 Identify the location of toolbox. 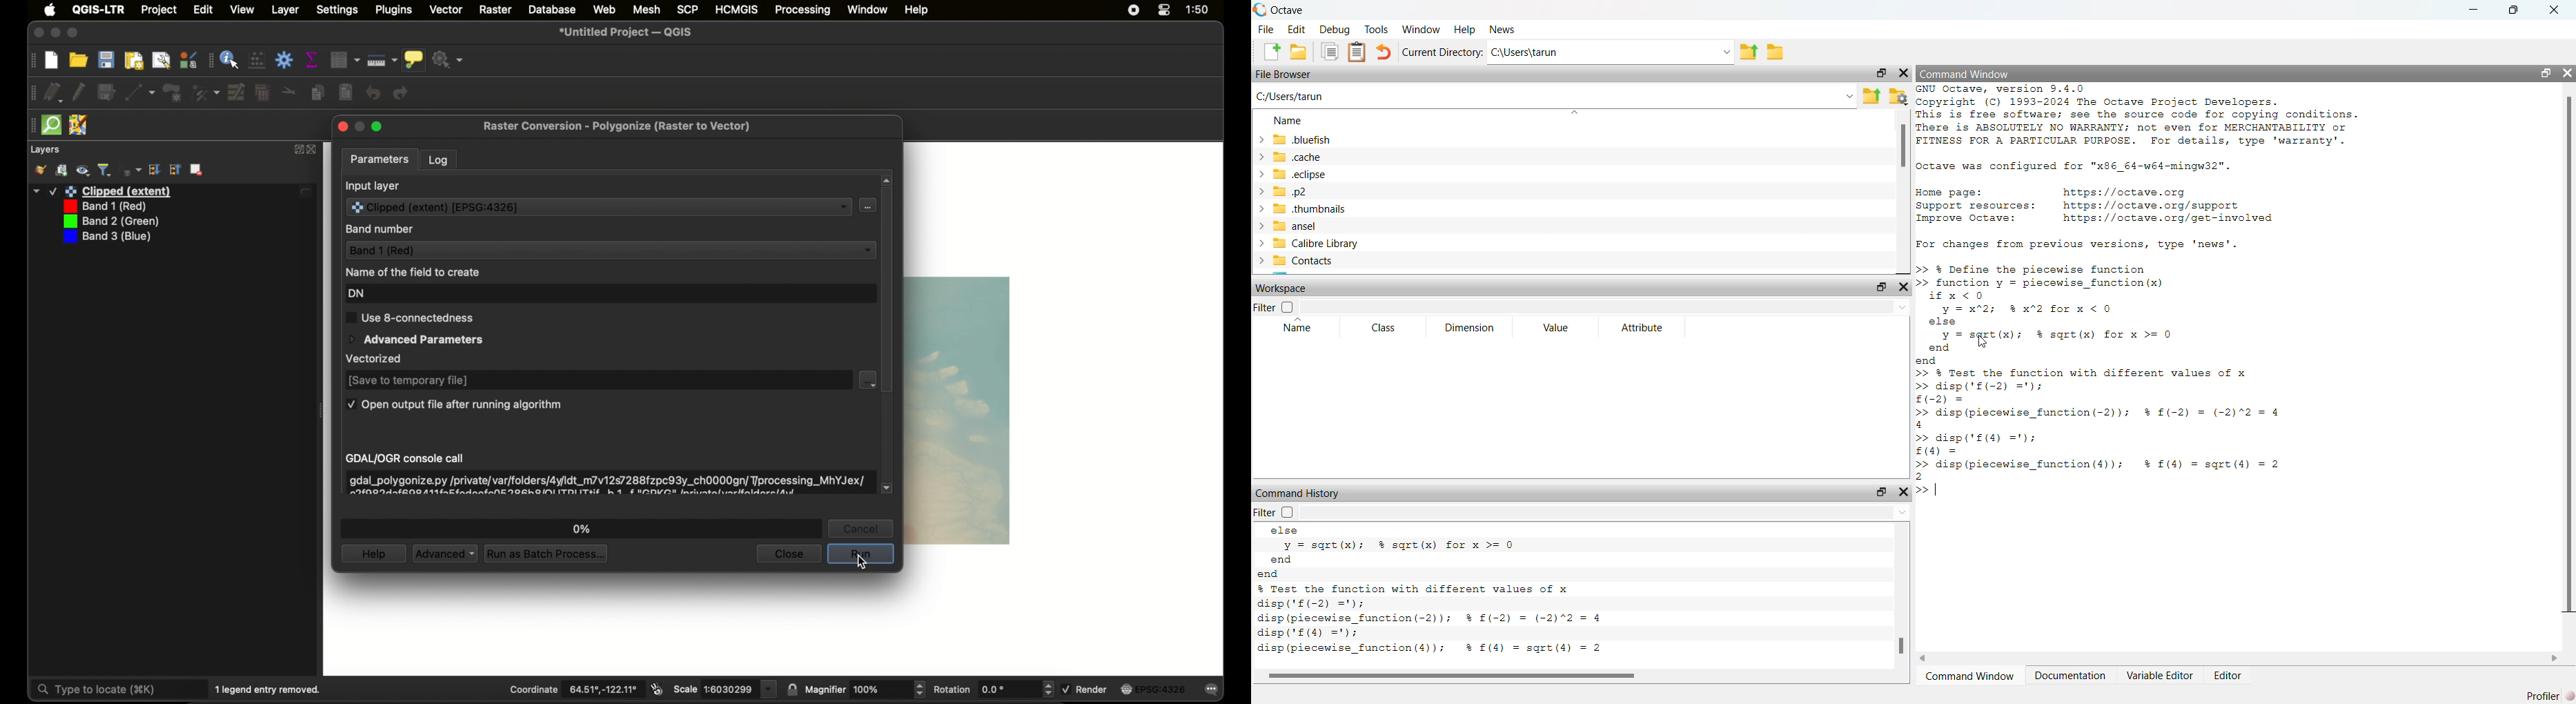
(284, 60).